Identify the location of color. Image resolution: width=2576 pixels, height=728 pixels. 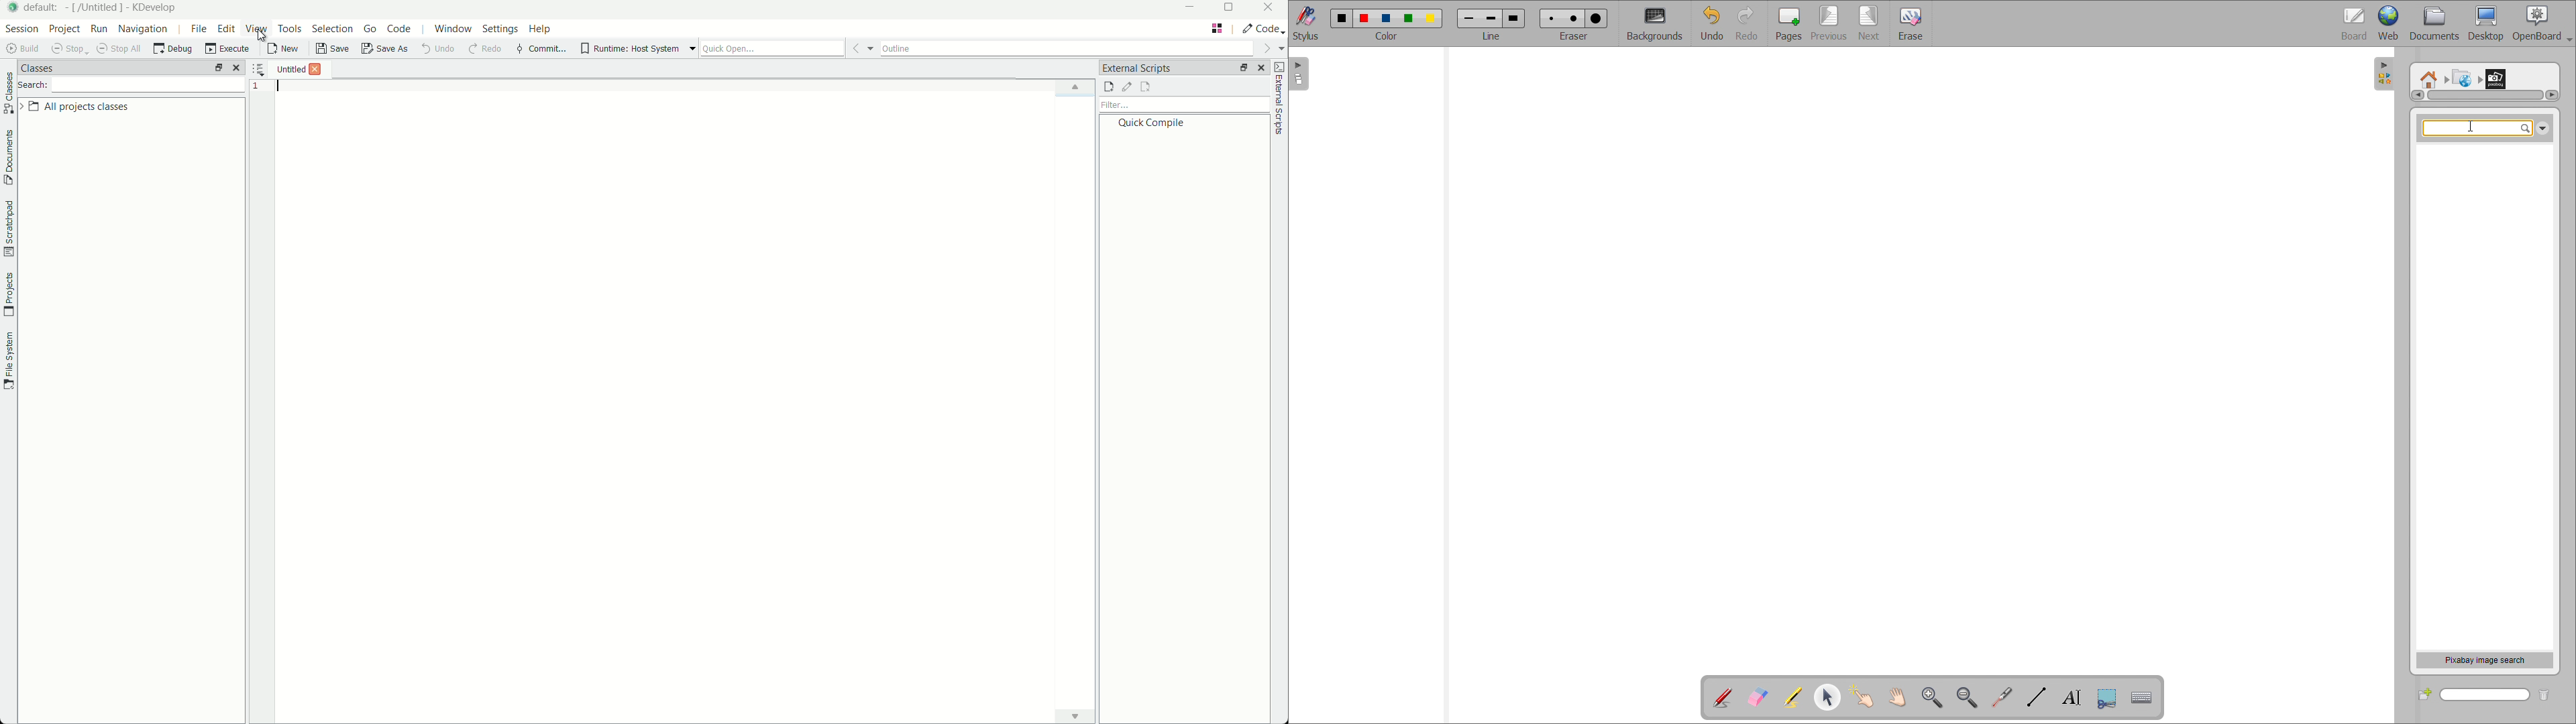
(1387, 36).